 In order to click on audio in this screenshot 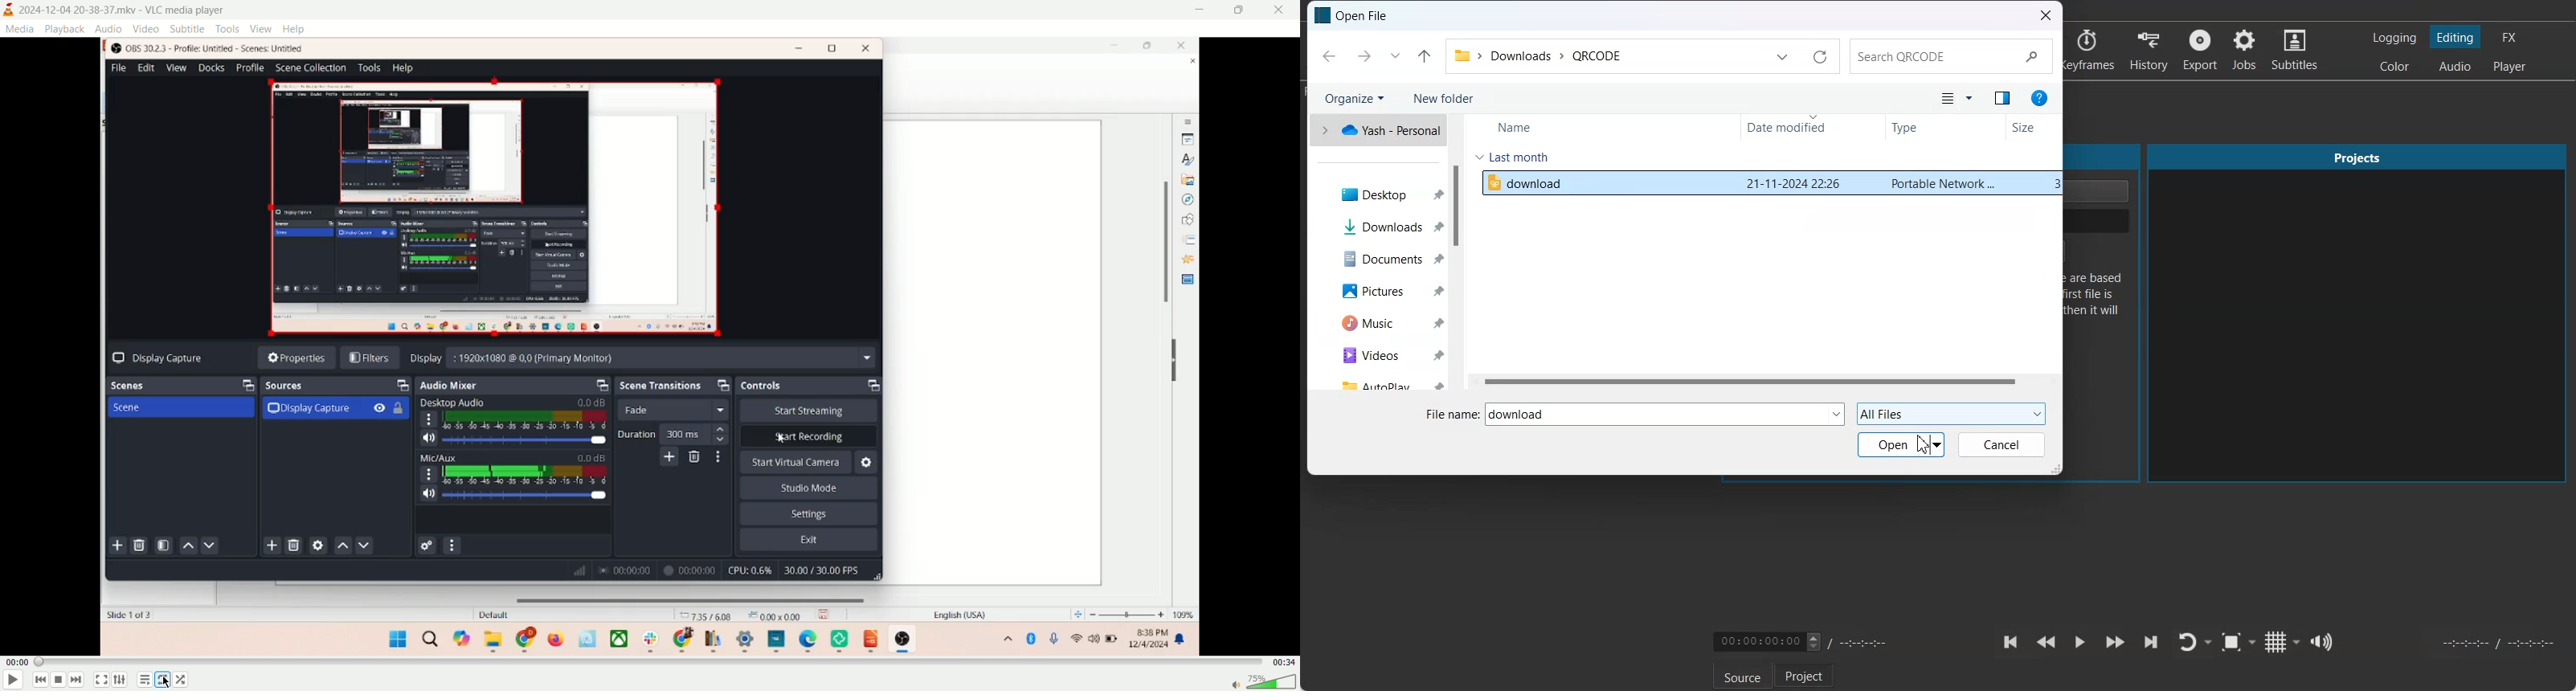, I will do `click(108, 28)`.